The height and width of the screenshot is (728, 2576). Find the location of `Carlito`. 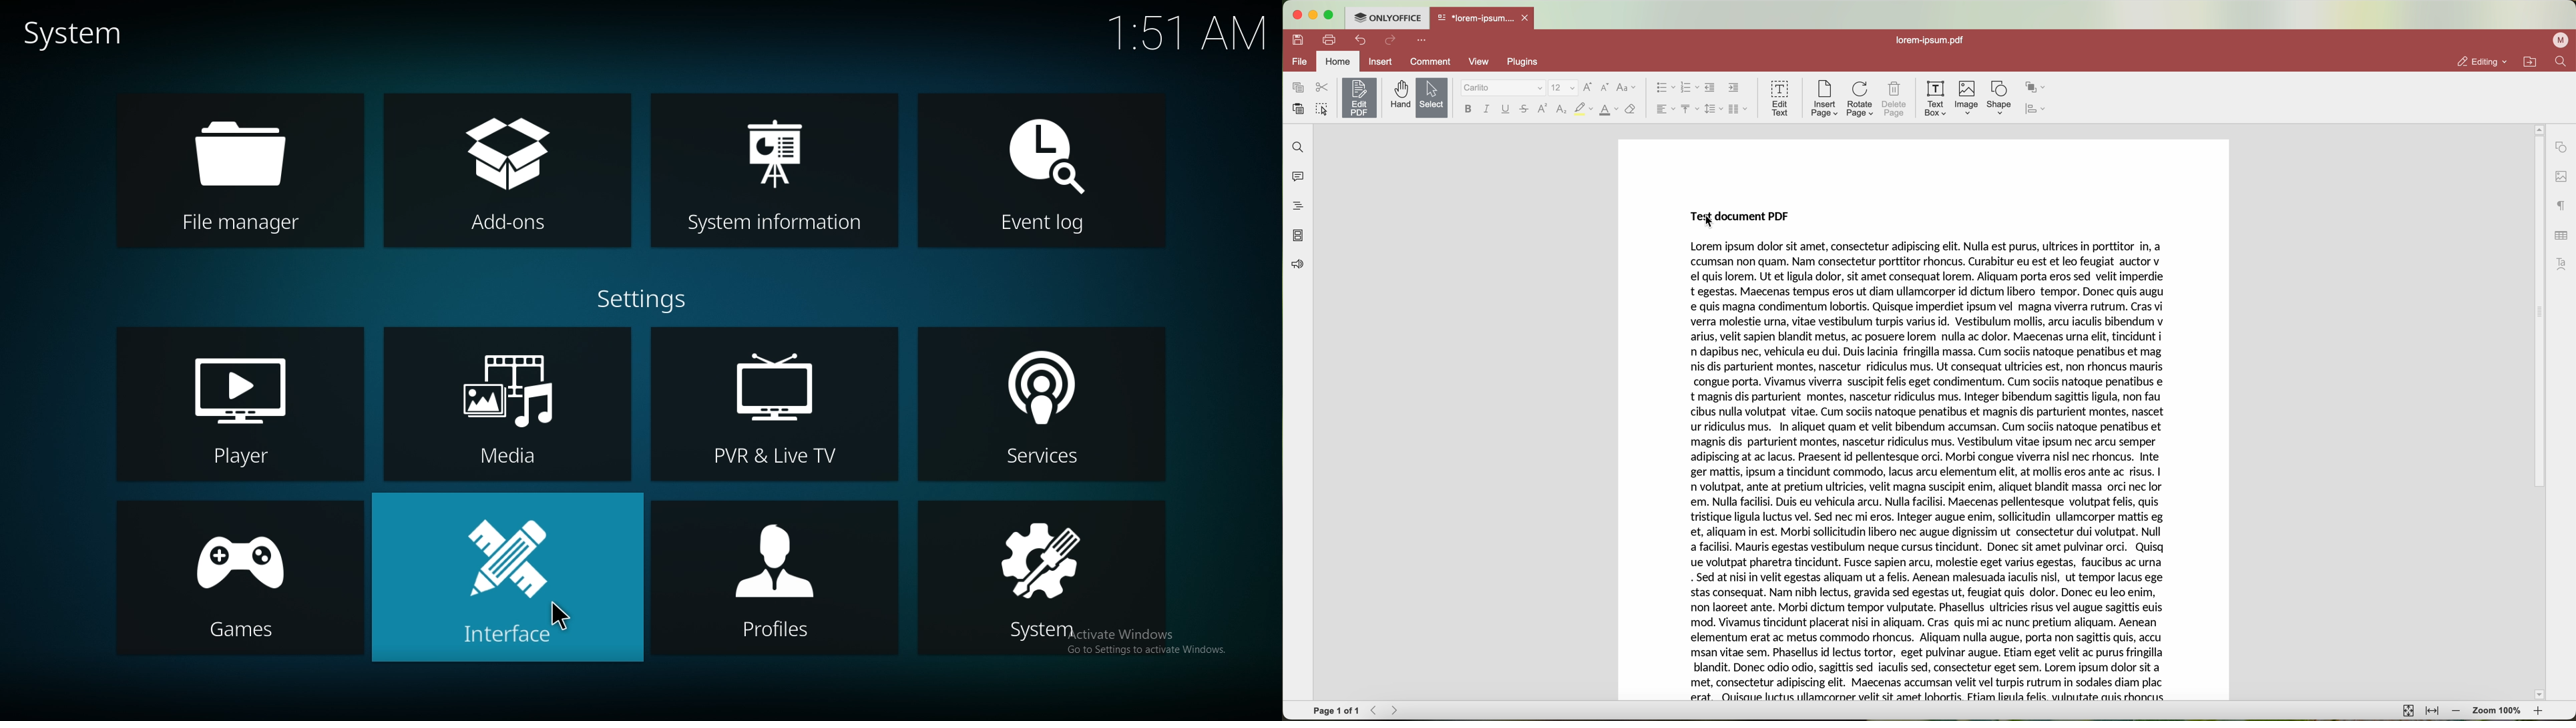

Carlito is located at coordinates (1502, 88).